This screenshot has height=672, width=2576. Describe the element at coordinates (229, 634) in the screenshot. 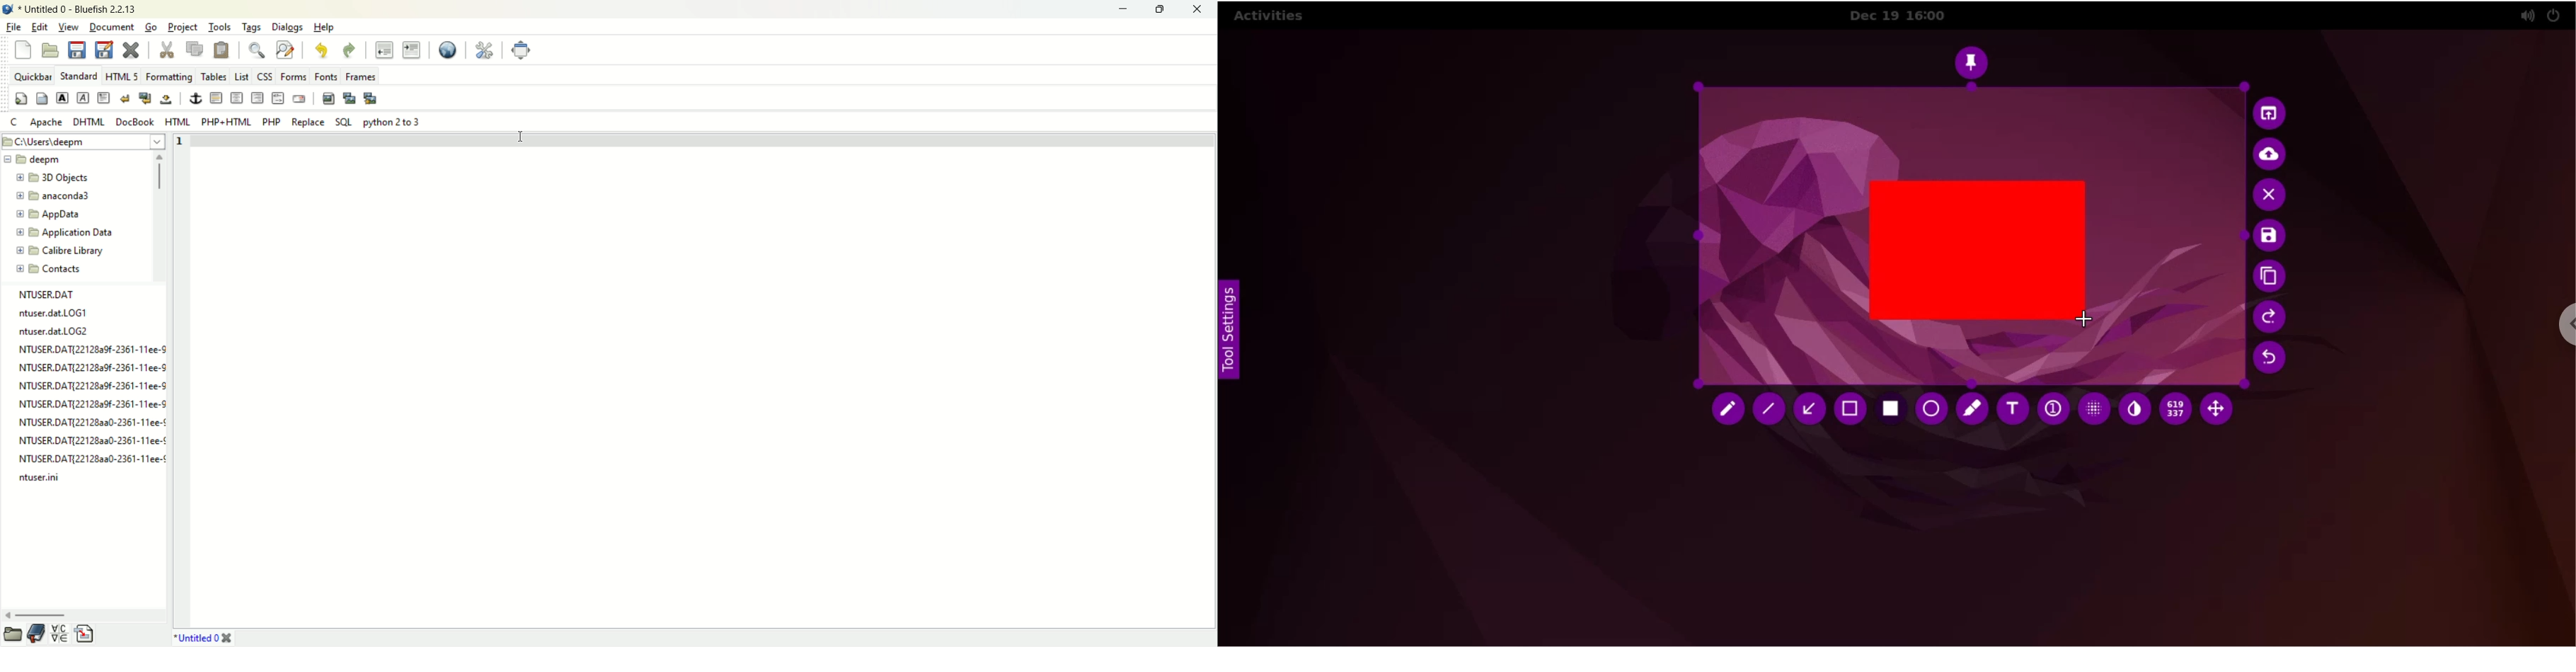

I see `close` at that location.